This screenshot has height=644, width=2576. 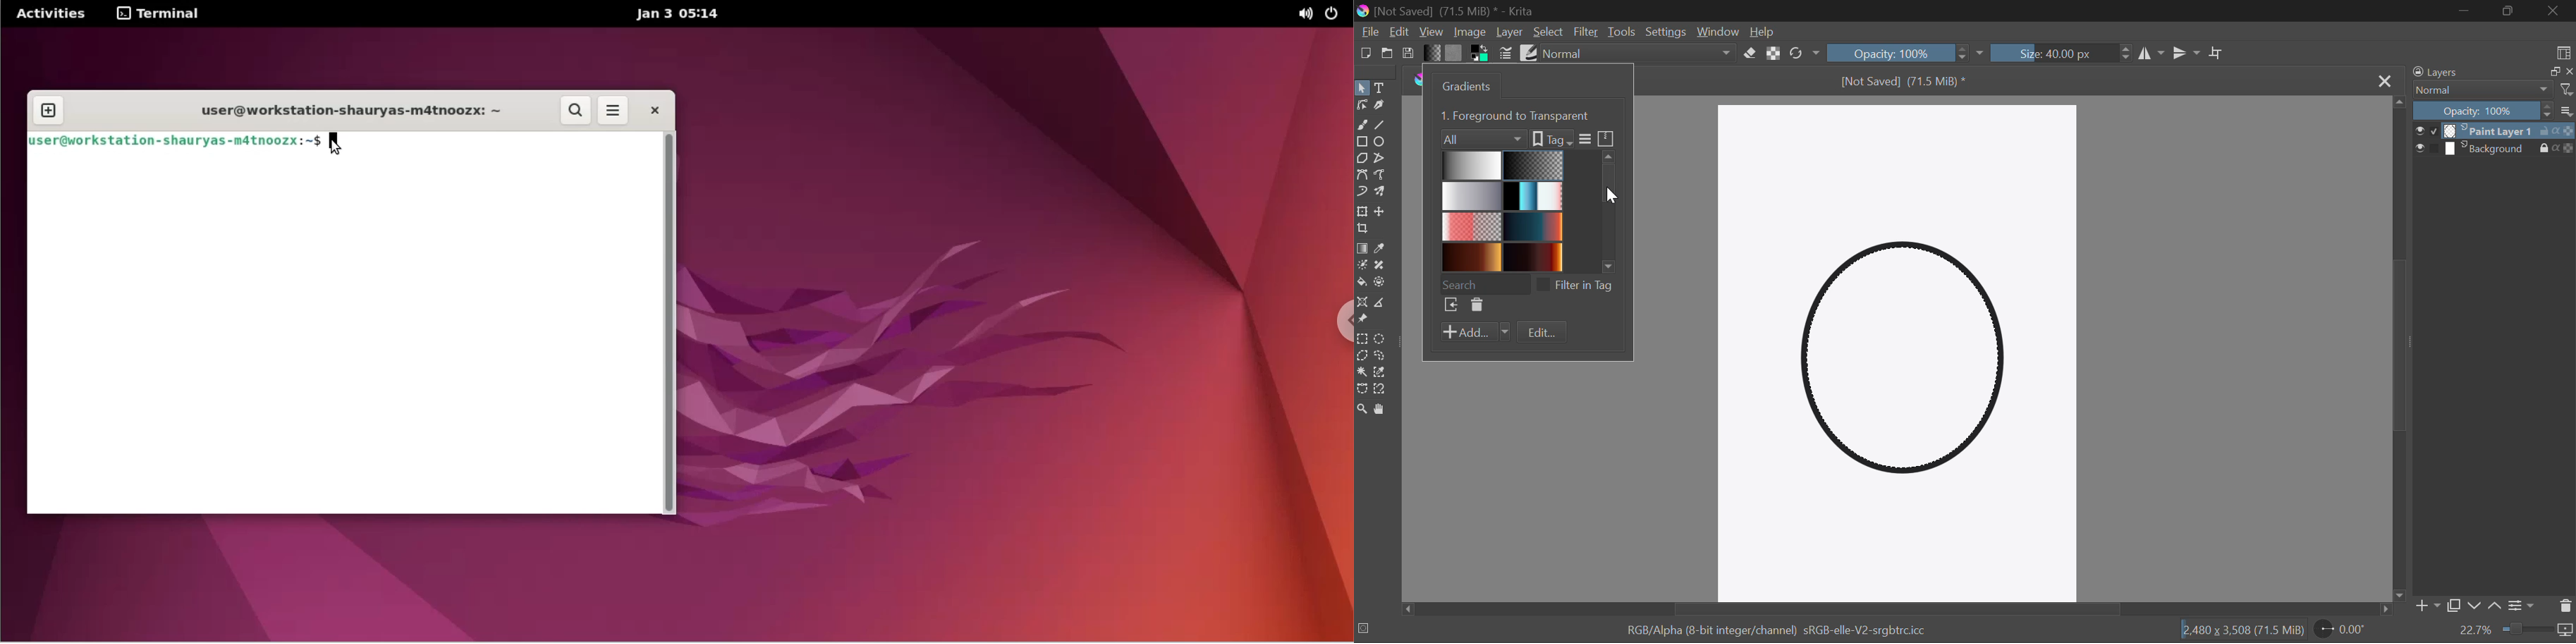 I want to click on Measurement, so click(x=1384, y=304).